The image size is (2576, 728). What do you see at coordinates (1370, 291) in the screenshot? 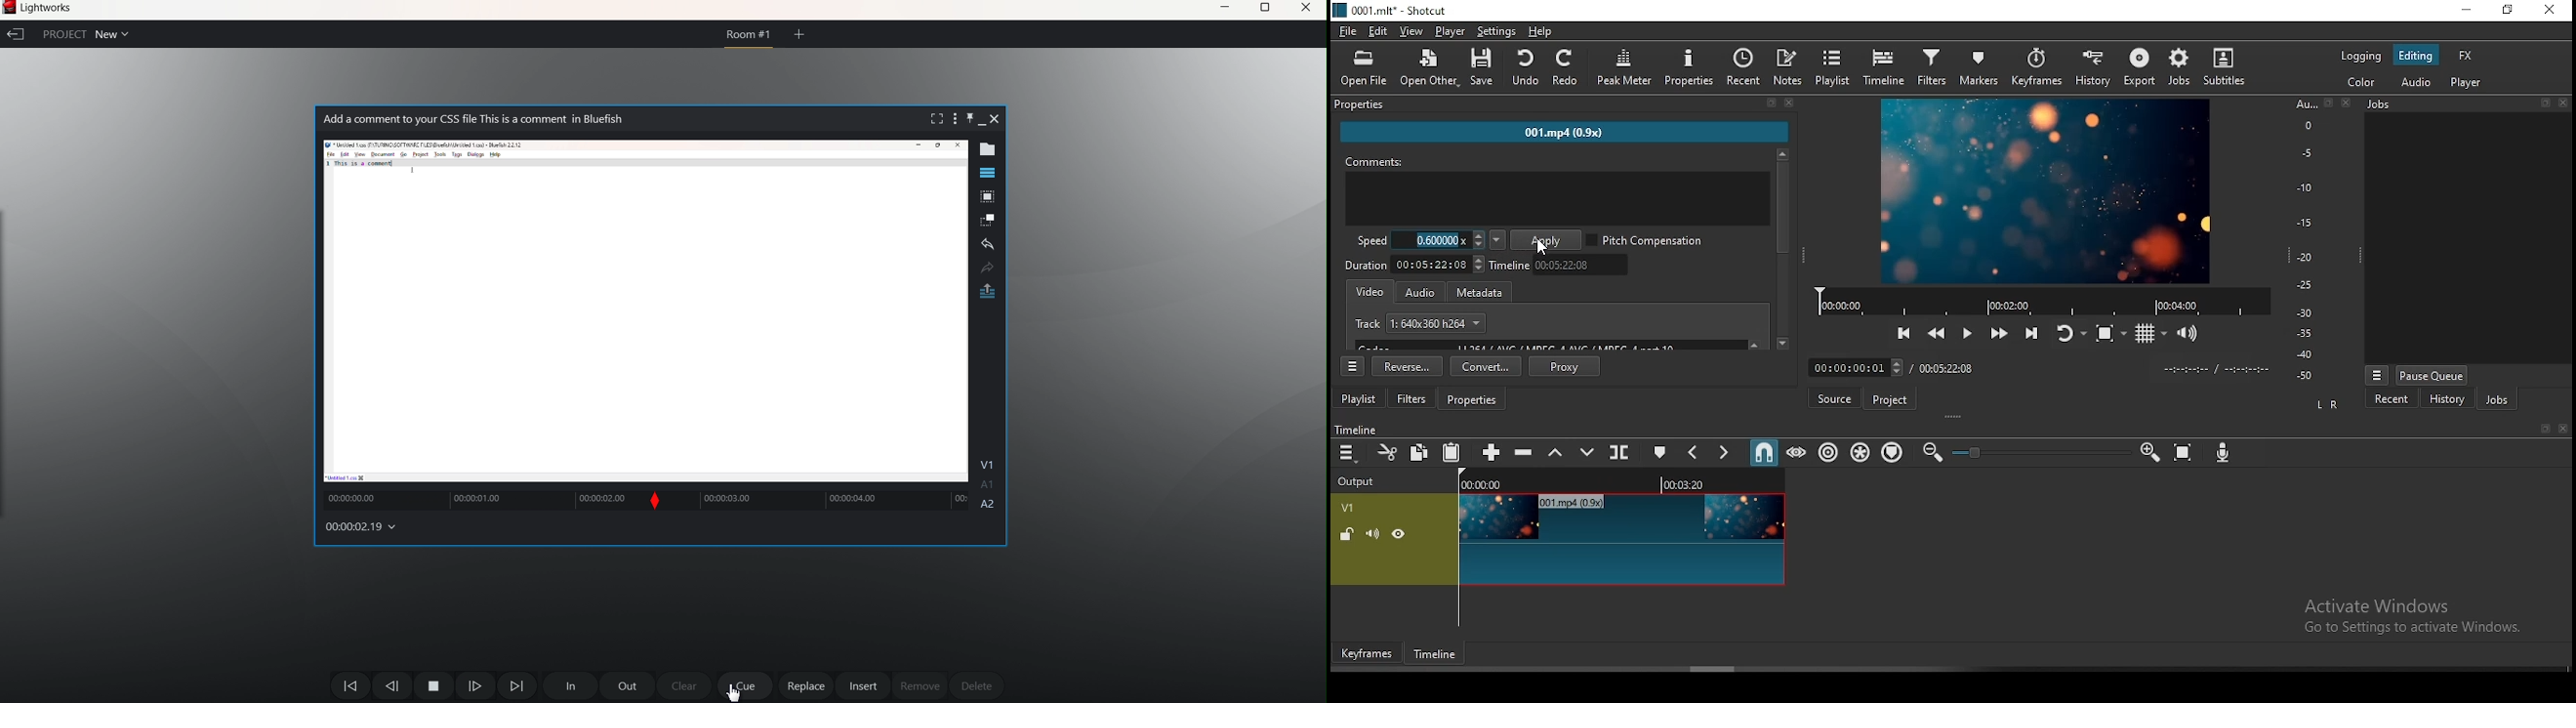
I see `video` at bounding box center [1370, 291].